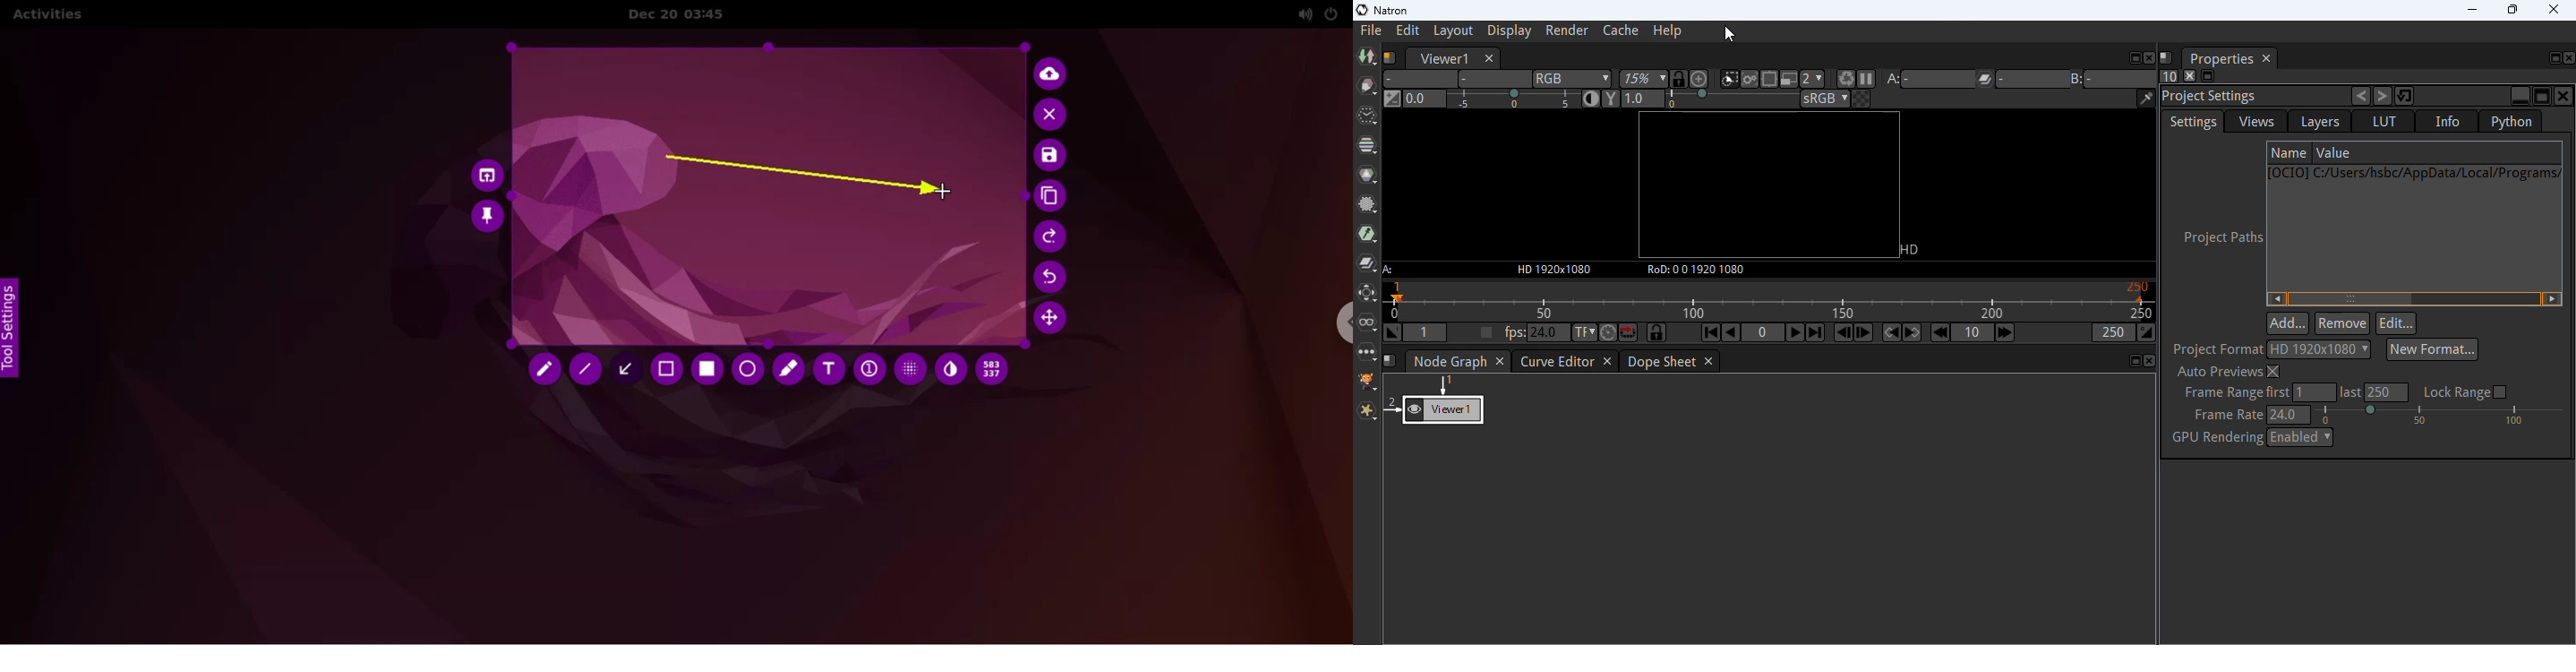 The image size is (2576, 672). What do you see at coordinates (794, 176) in the screenshot?
I see `arrow` at bounding box center [794, 176].